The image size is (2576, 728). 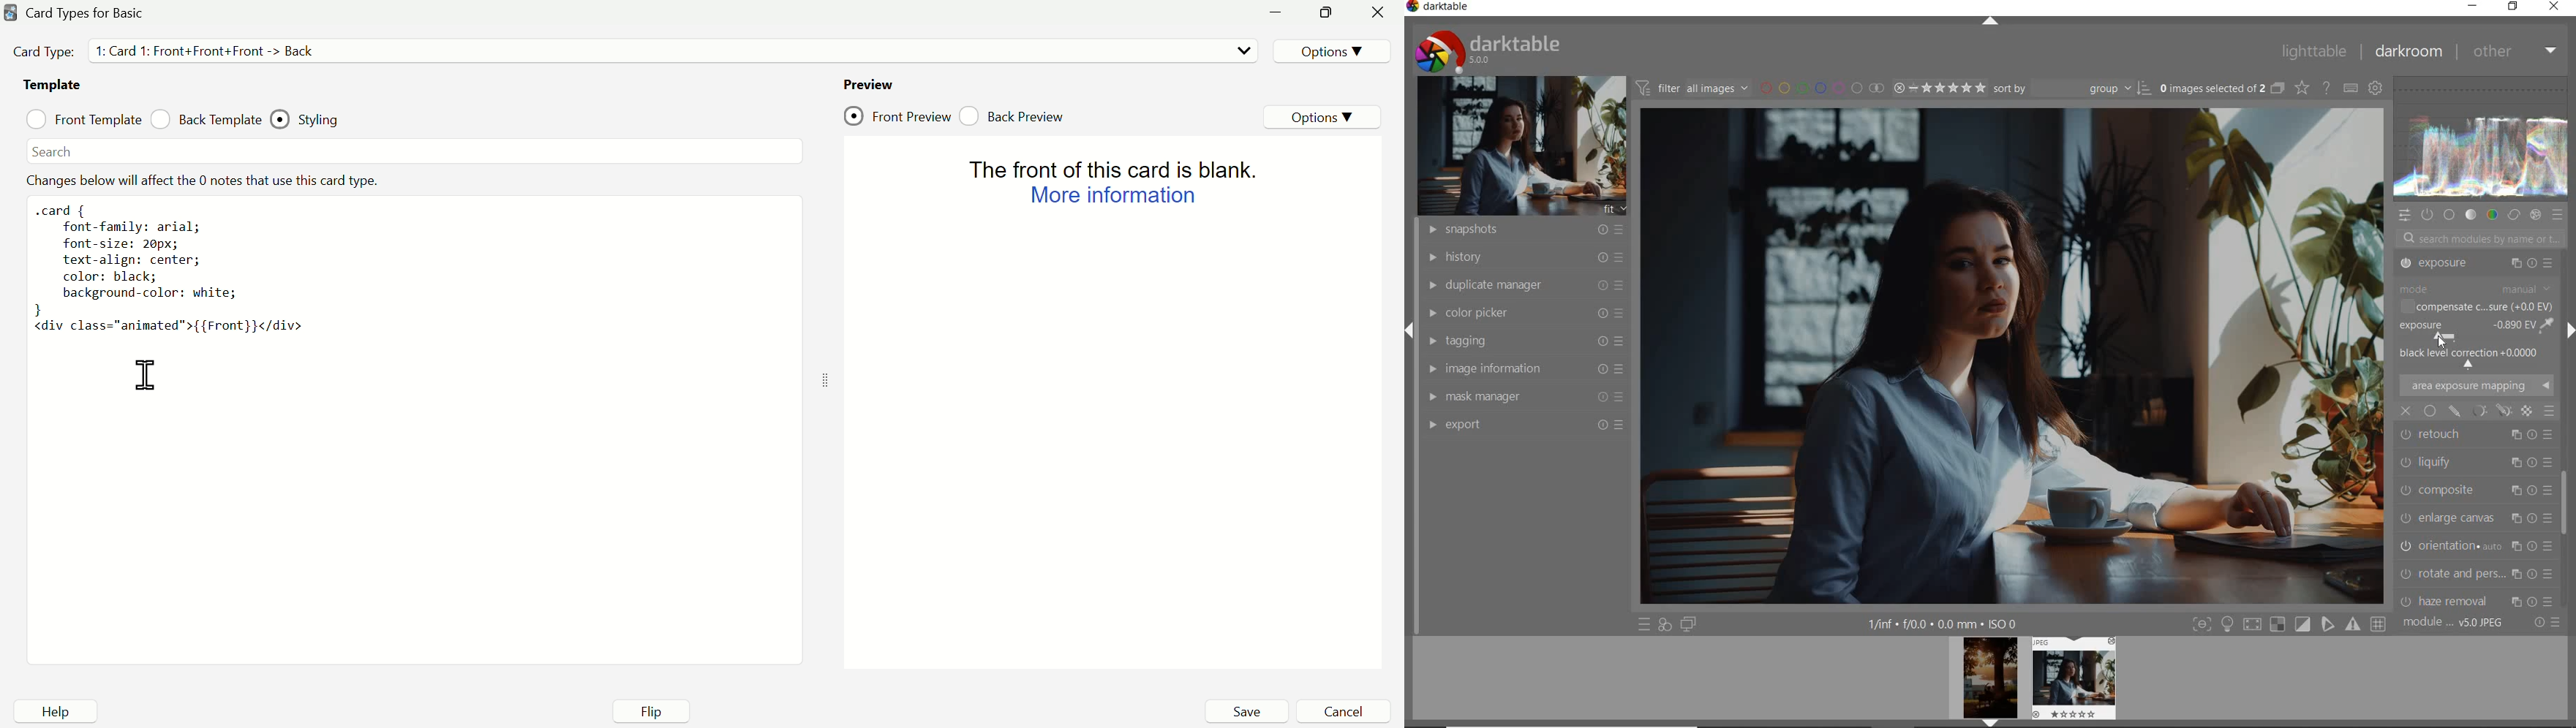 What do you see at coordinates (2476, 266) in the screenshot?
I see `CROP` at bounding box center [2476, 266].